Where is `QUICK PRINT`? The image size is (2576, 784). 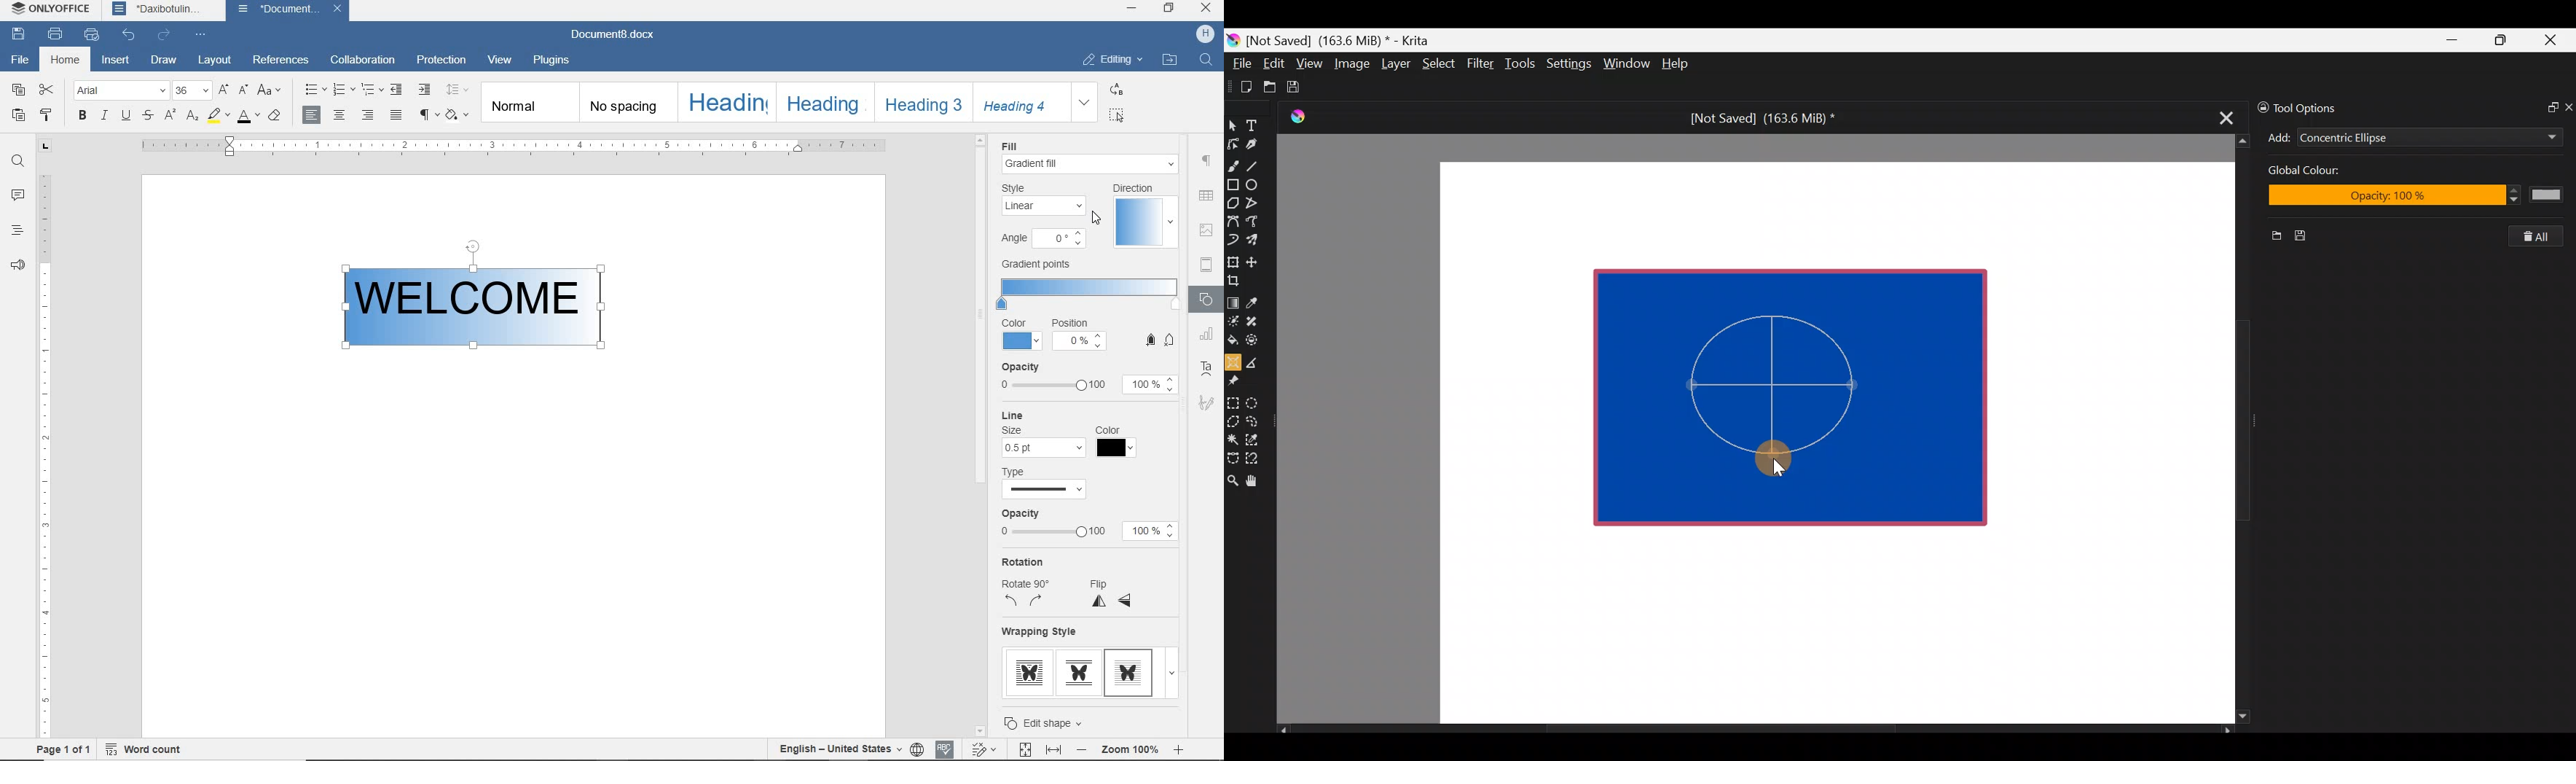
QUICK PRINT is located at coordinates (90, 35).